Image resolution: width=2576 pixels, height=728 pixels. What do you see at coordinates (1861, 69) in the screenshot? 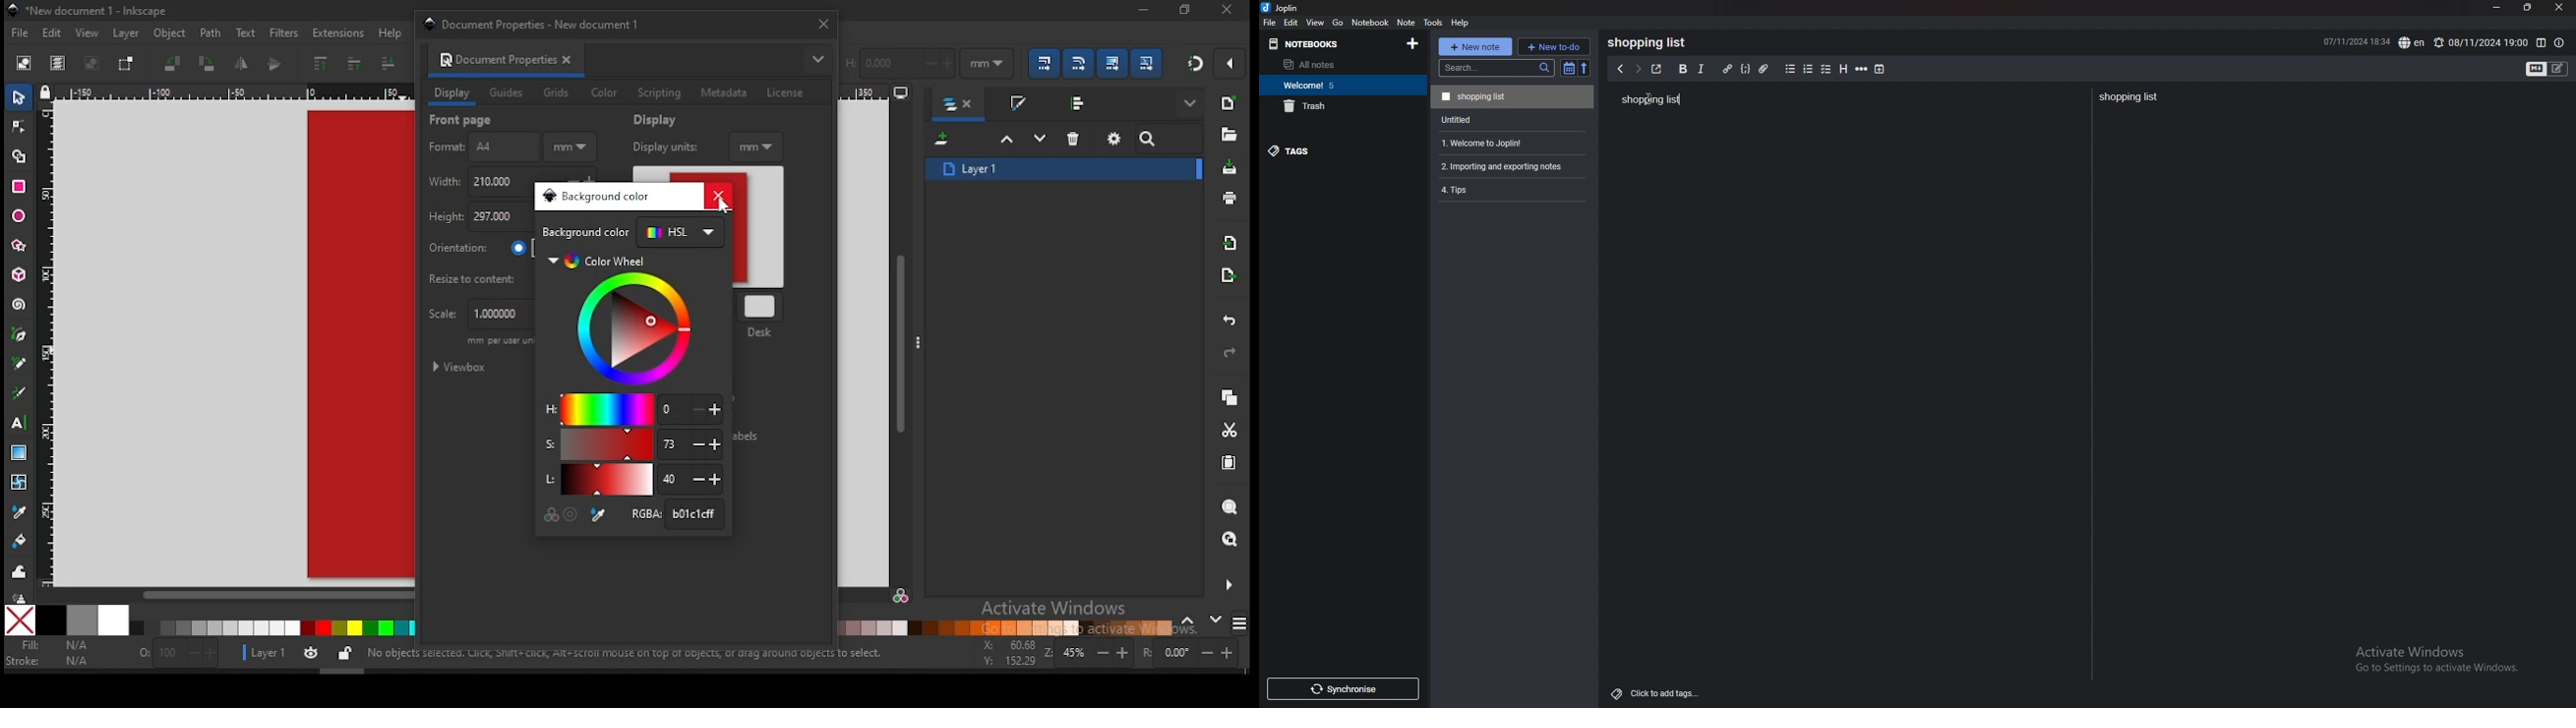
I see `horizontal rule` at bounding box center [1861, 69].